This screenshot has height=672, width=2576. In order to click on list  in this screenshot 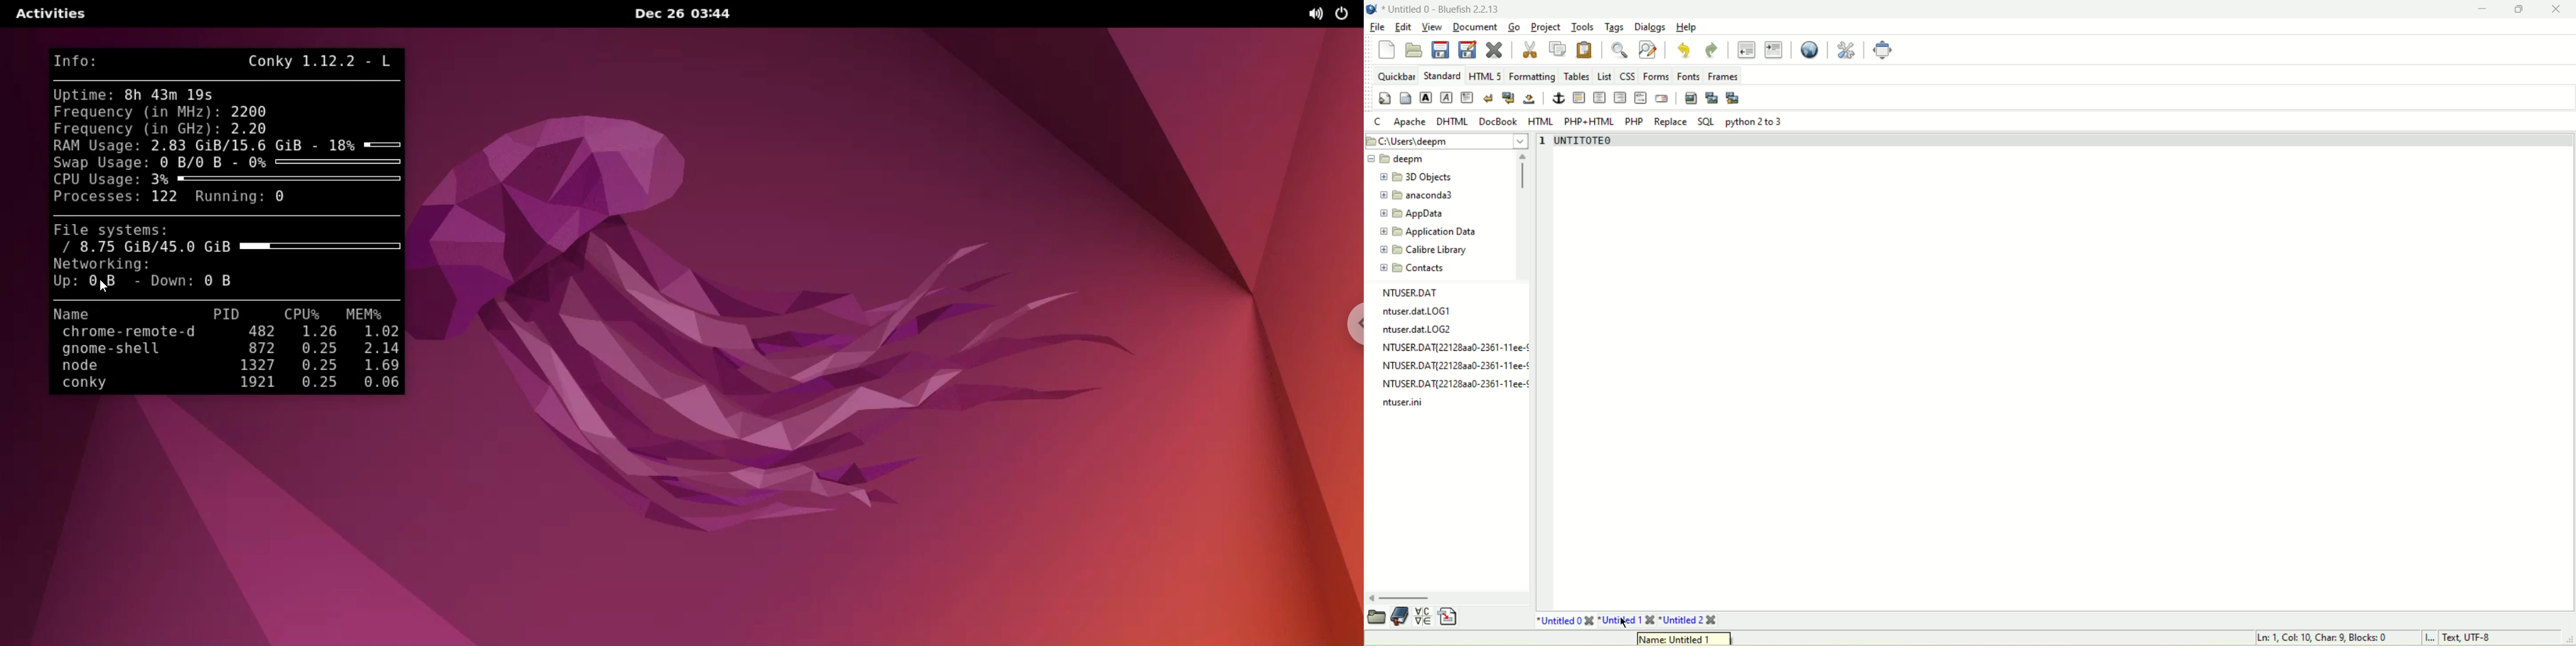, I will do `click(1605, 77)`.